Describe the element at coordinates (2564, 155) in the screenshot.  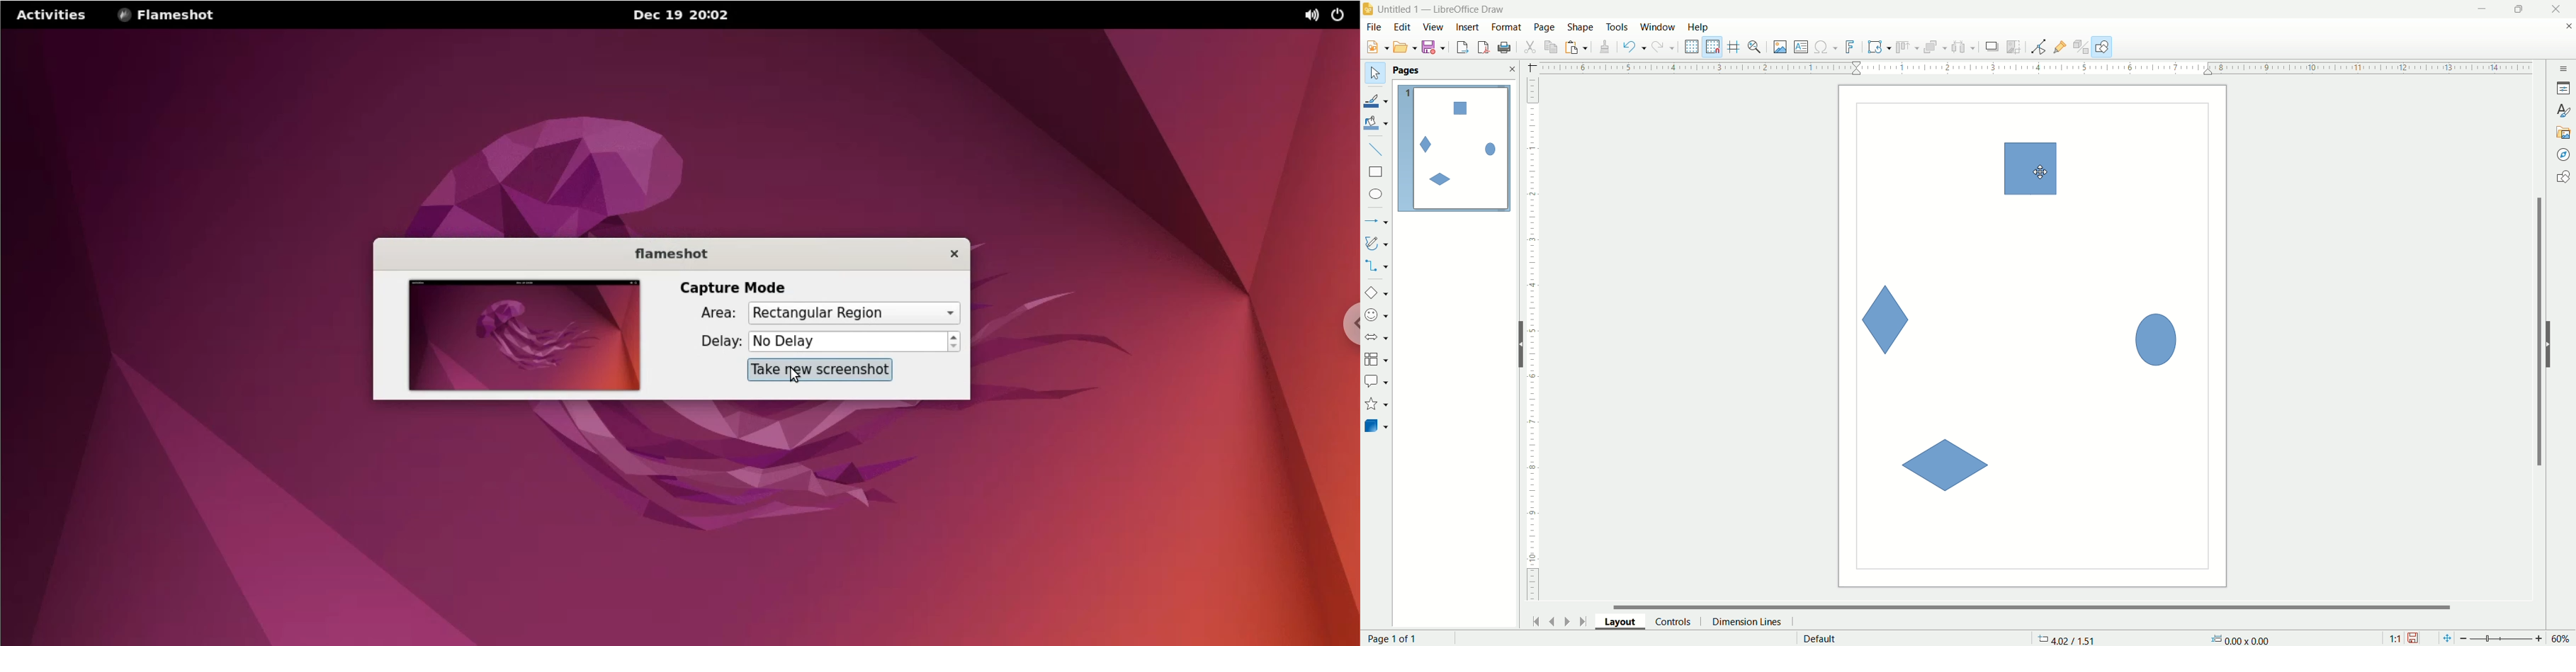
I see `navigator` at that location.